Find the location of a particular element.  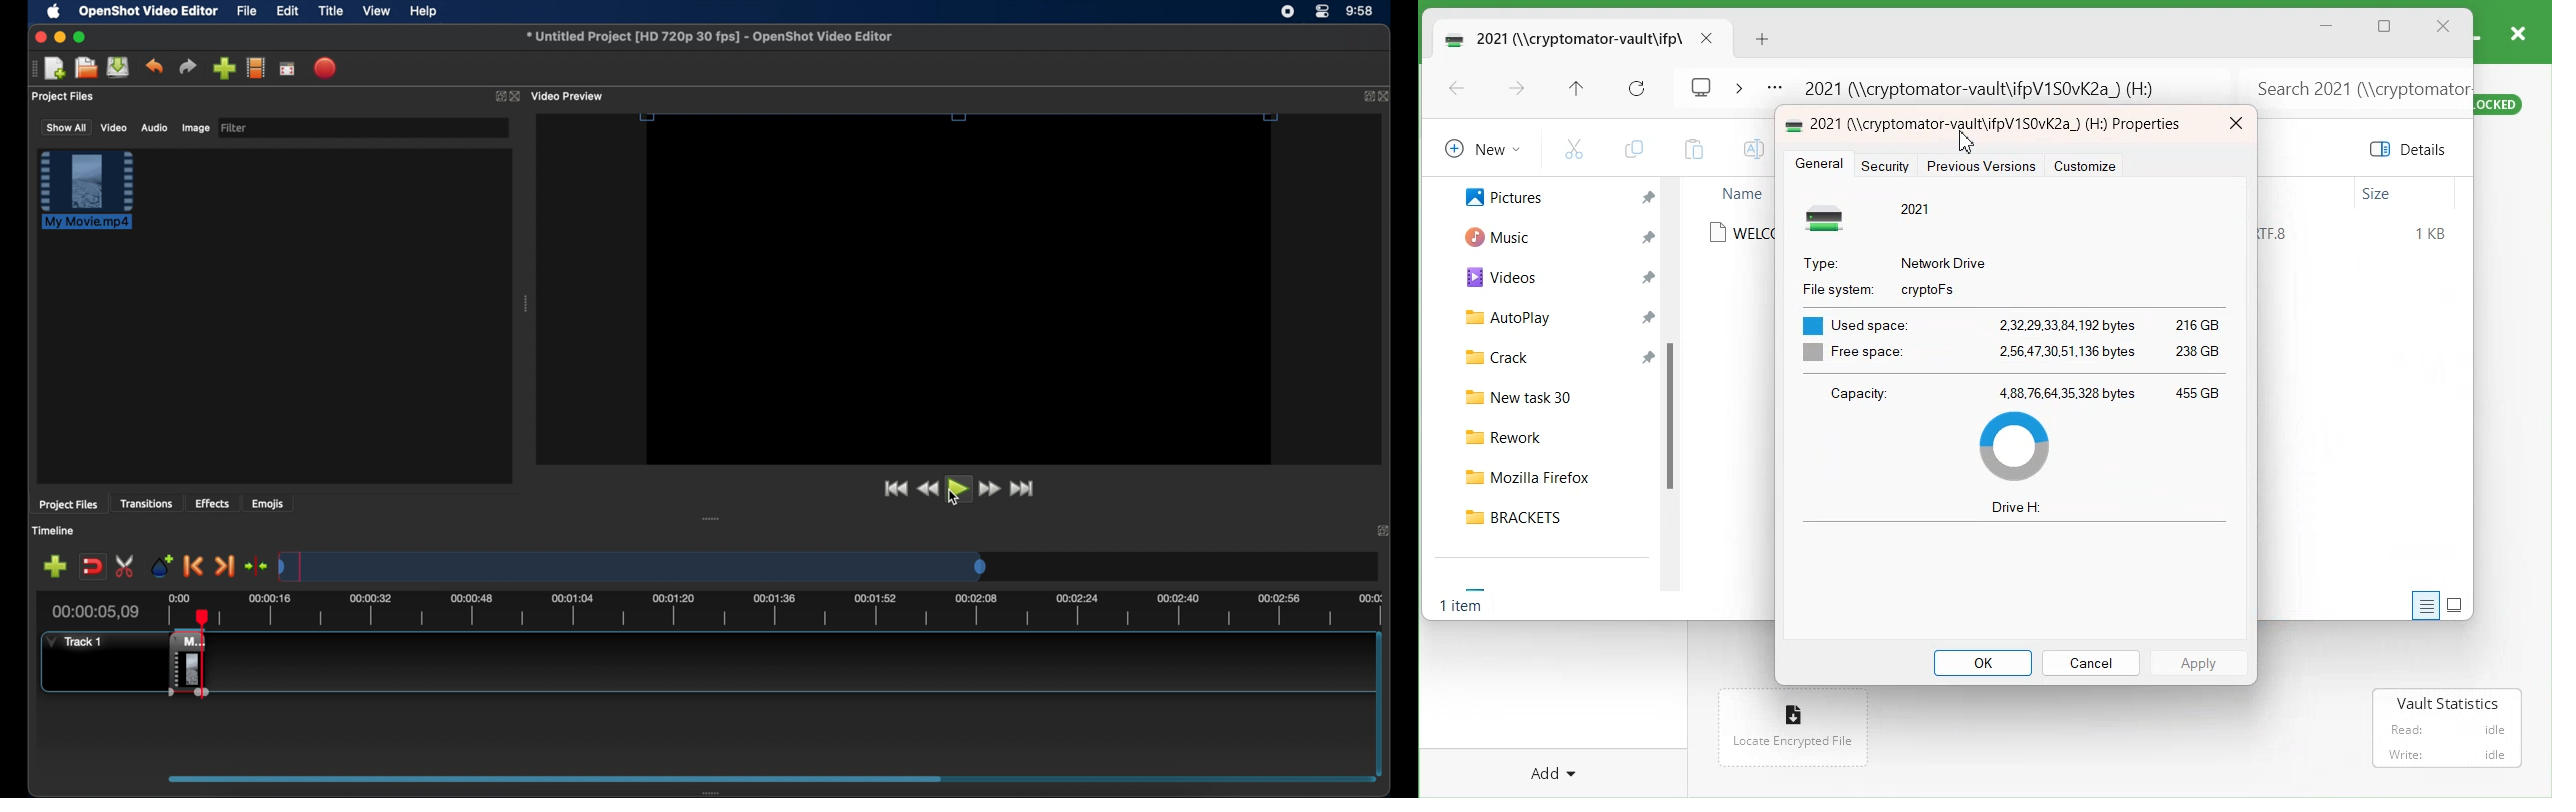

455GB is located at coordinates (2197, 390).